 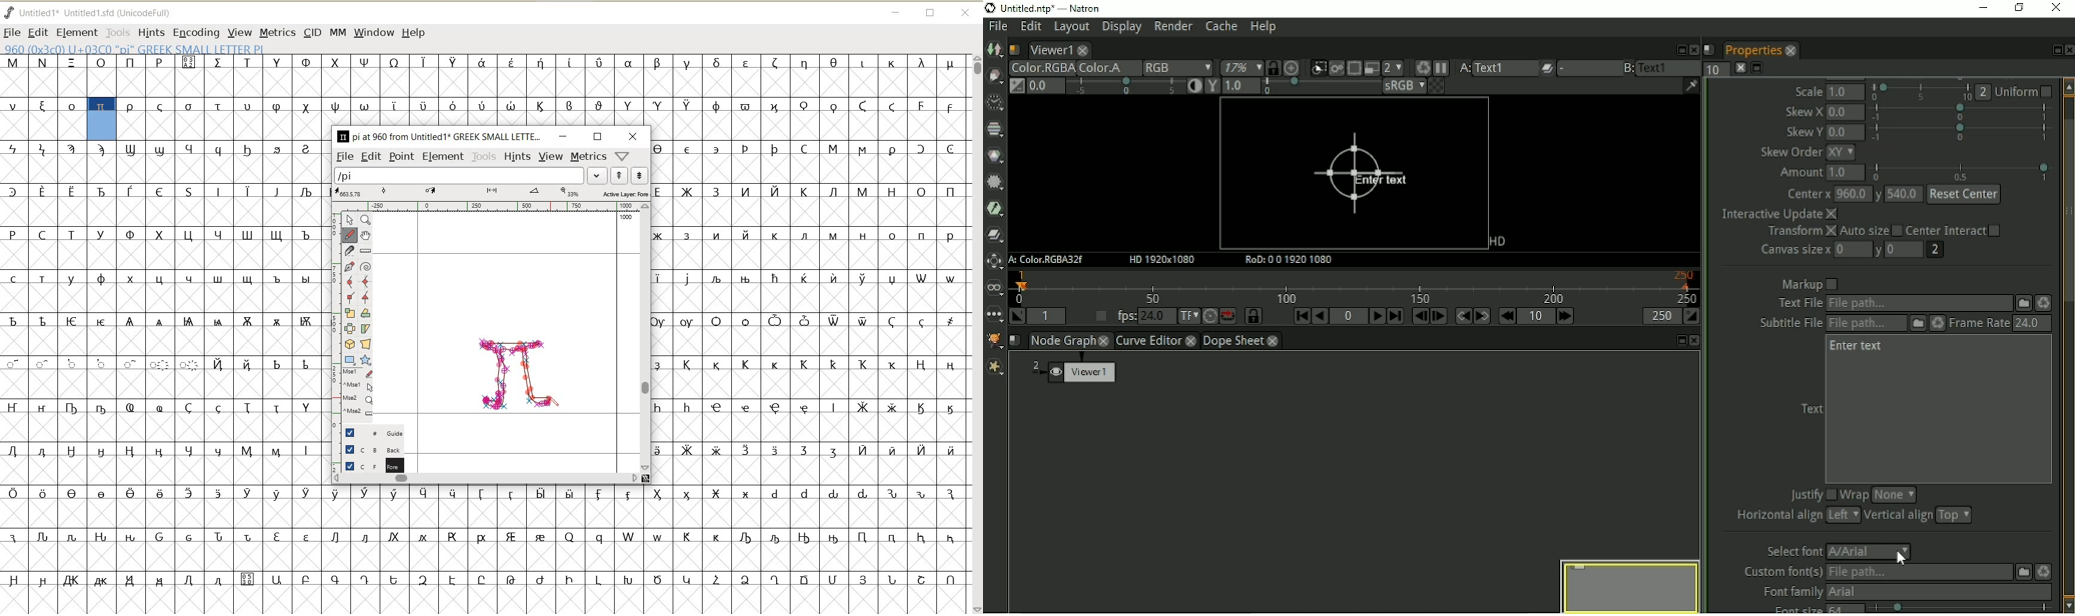 I want to click on close, so click(x=1790, y=50).